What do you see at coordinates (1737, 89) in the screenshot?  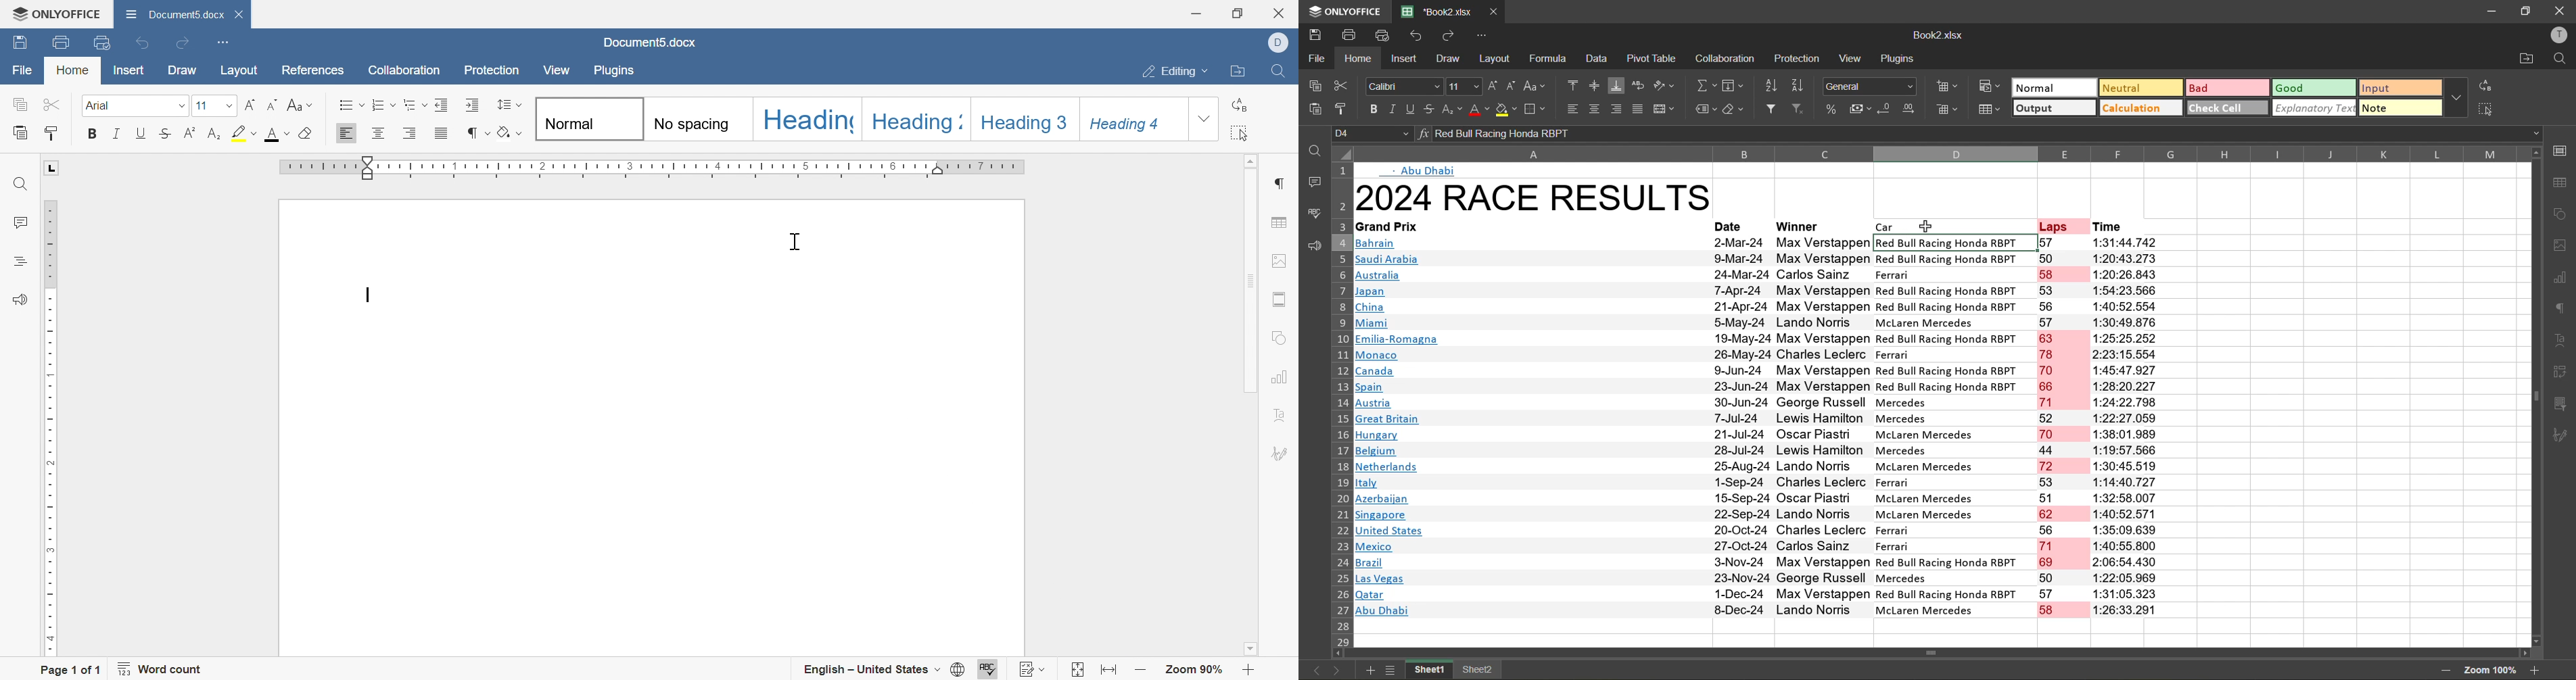 I see `fields` at bounding box center [1737, 89].